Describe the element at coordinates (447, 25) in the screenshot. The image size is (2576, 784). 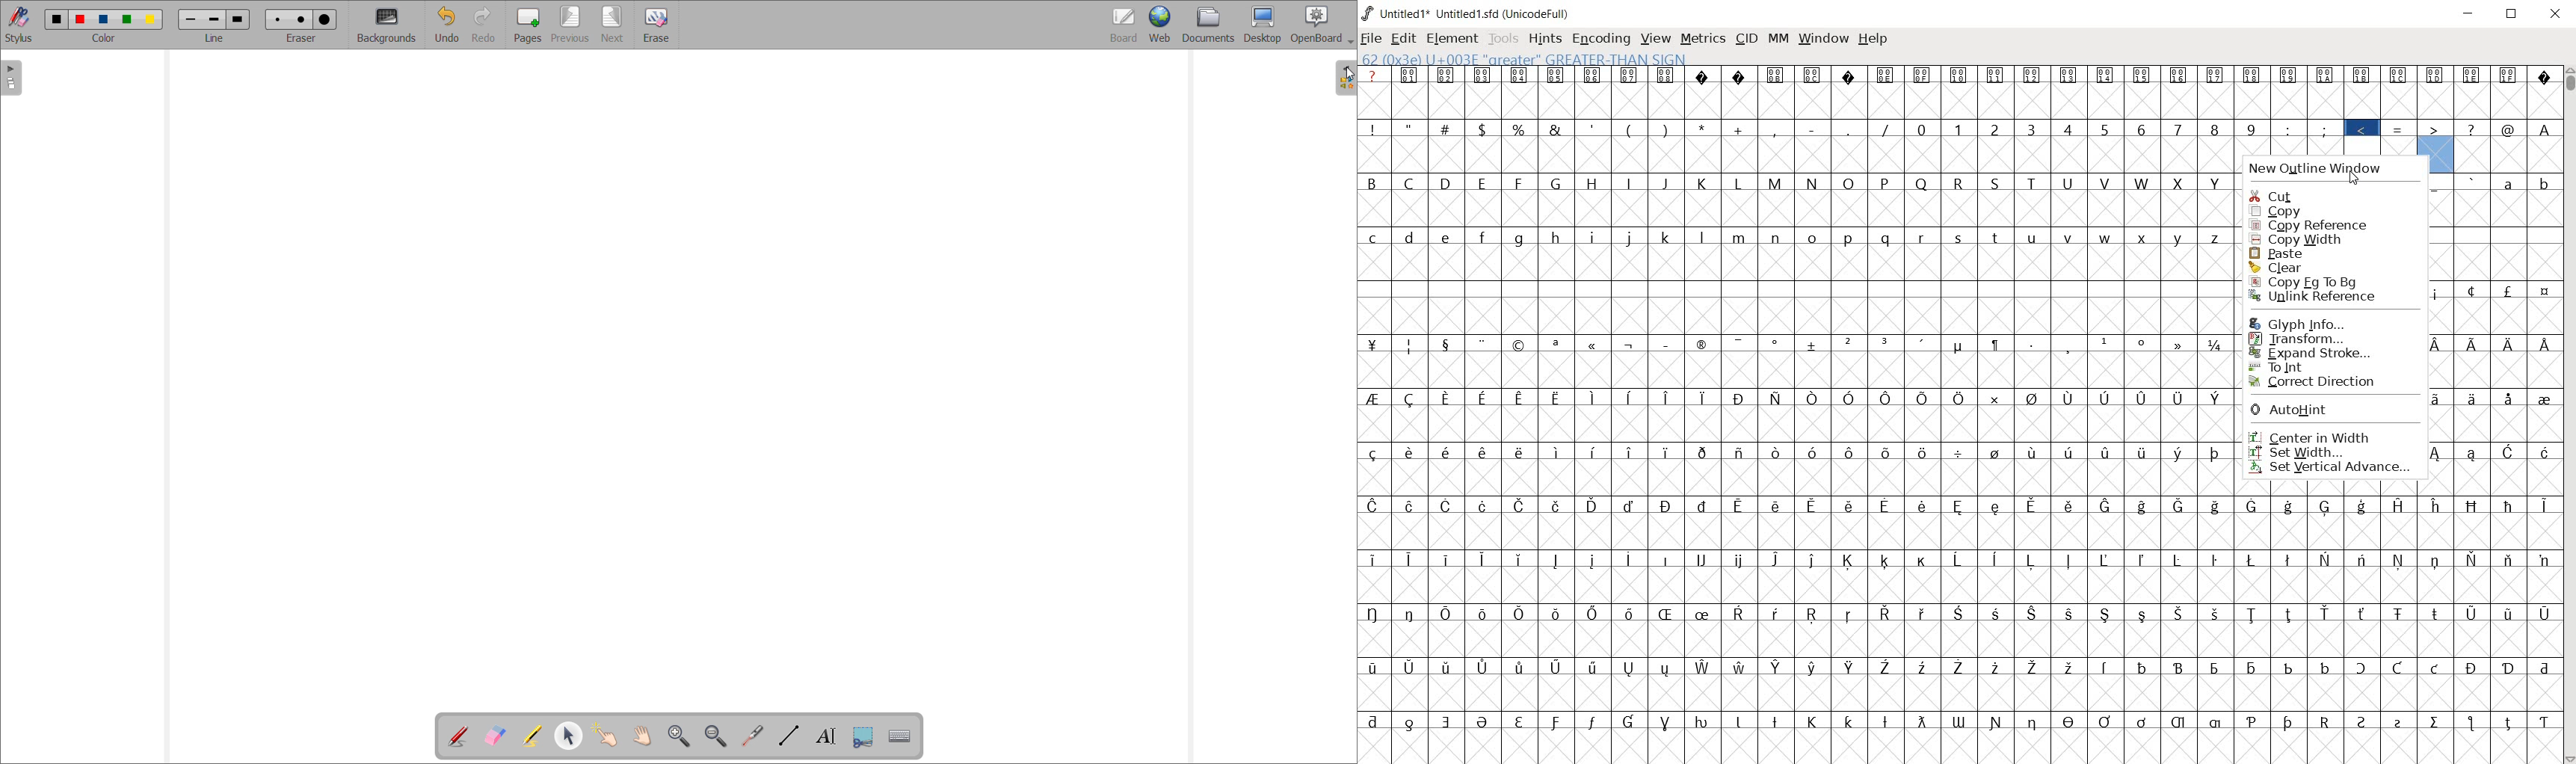
I see `undo` at that location.